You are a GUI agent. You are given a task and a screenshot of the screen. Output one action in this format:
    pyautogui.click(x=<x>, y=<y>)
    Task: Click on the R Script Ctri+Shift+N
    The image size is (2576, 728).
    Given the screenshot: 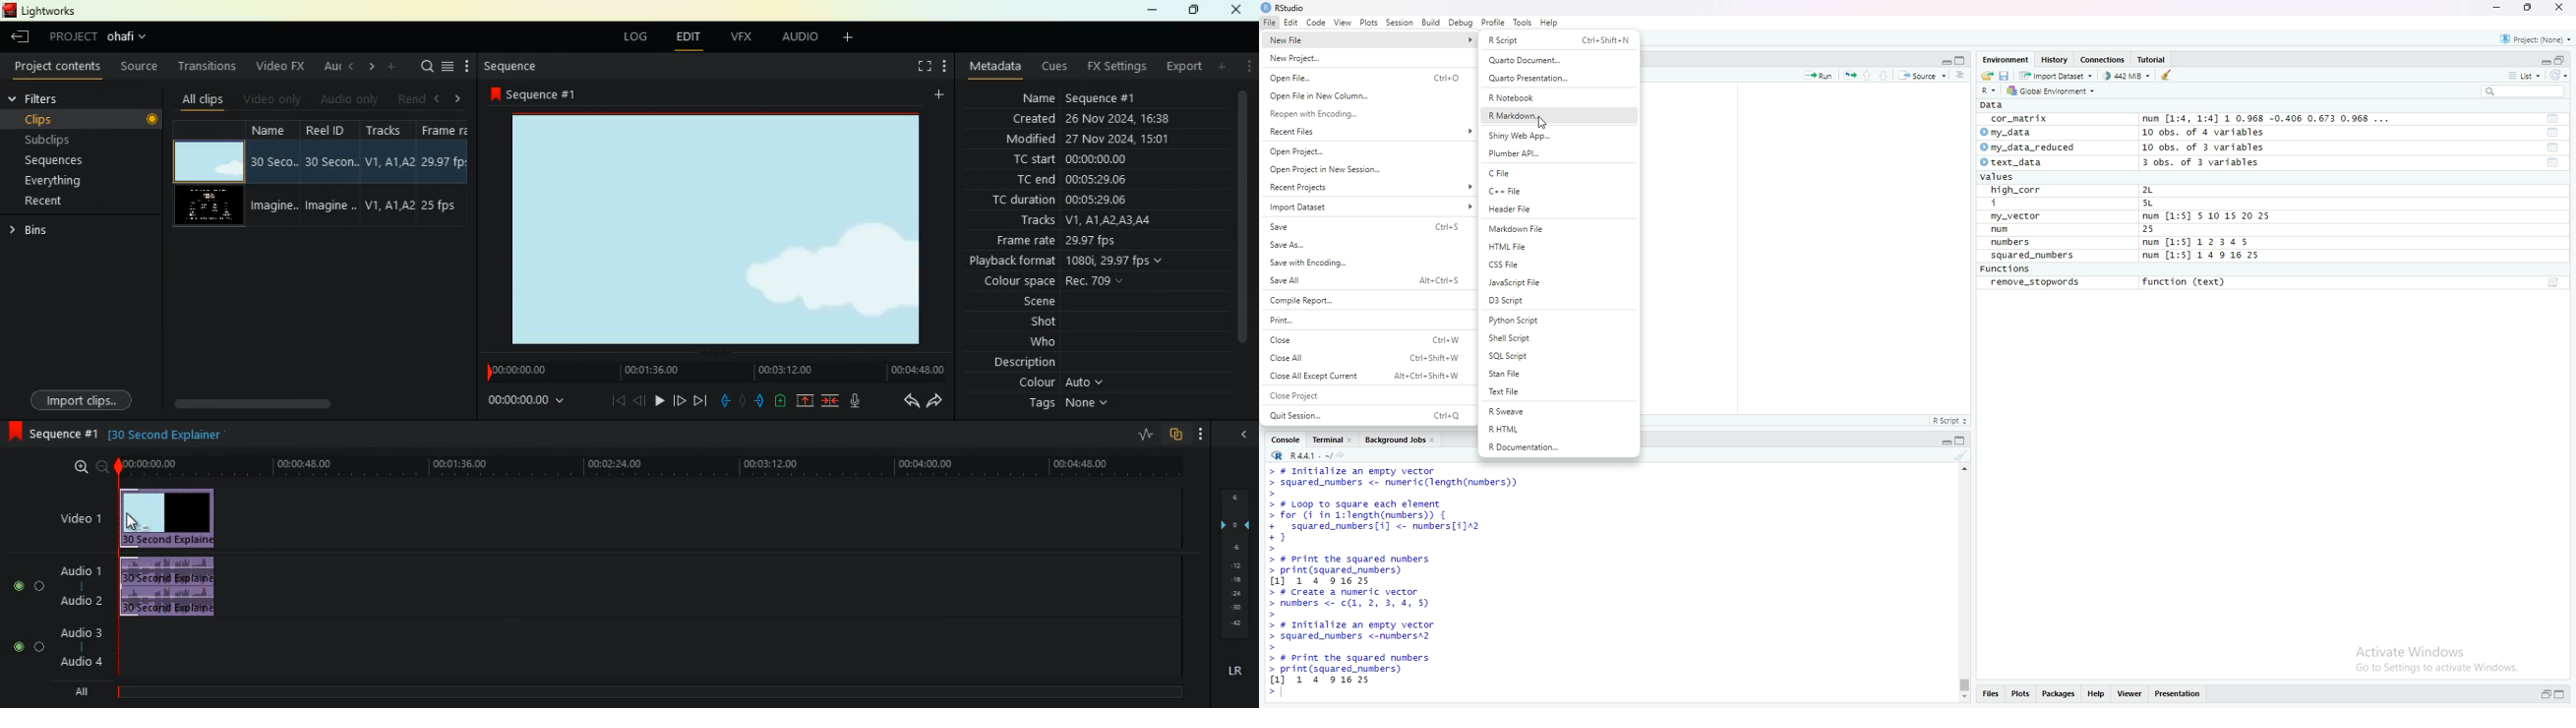 What is the action you would take?
    pyautogui.click(x=1559, y=40)
    